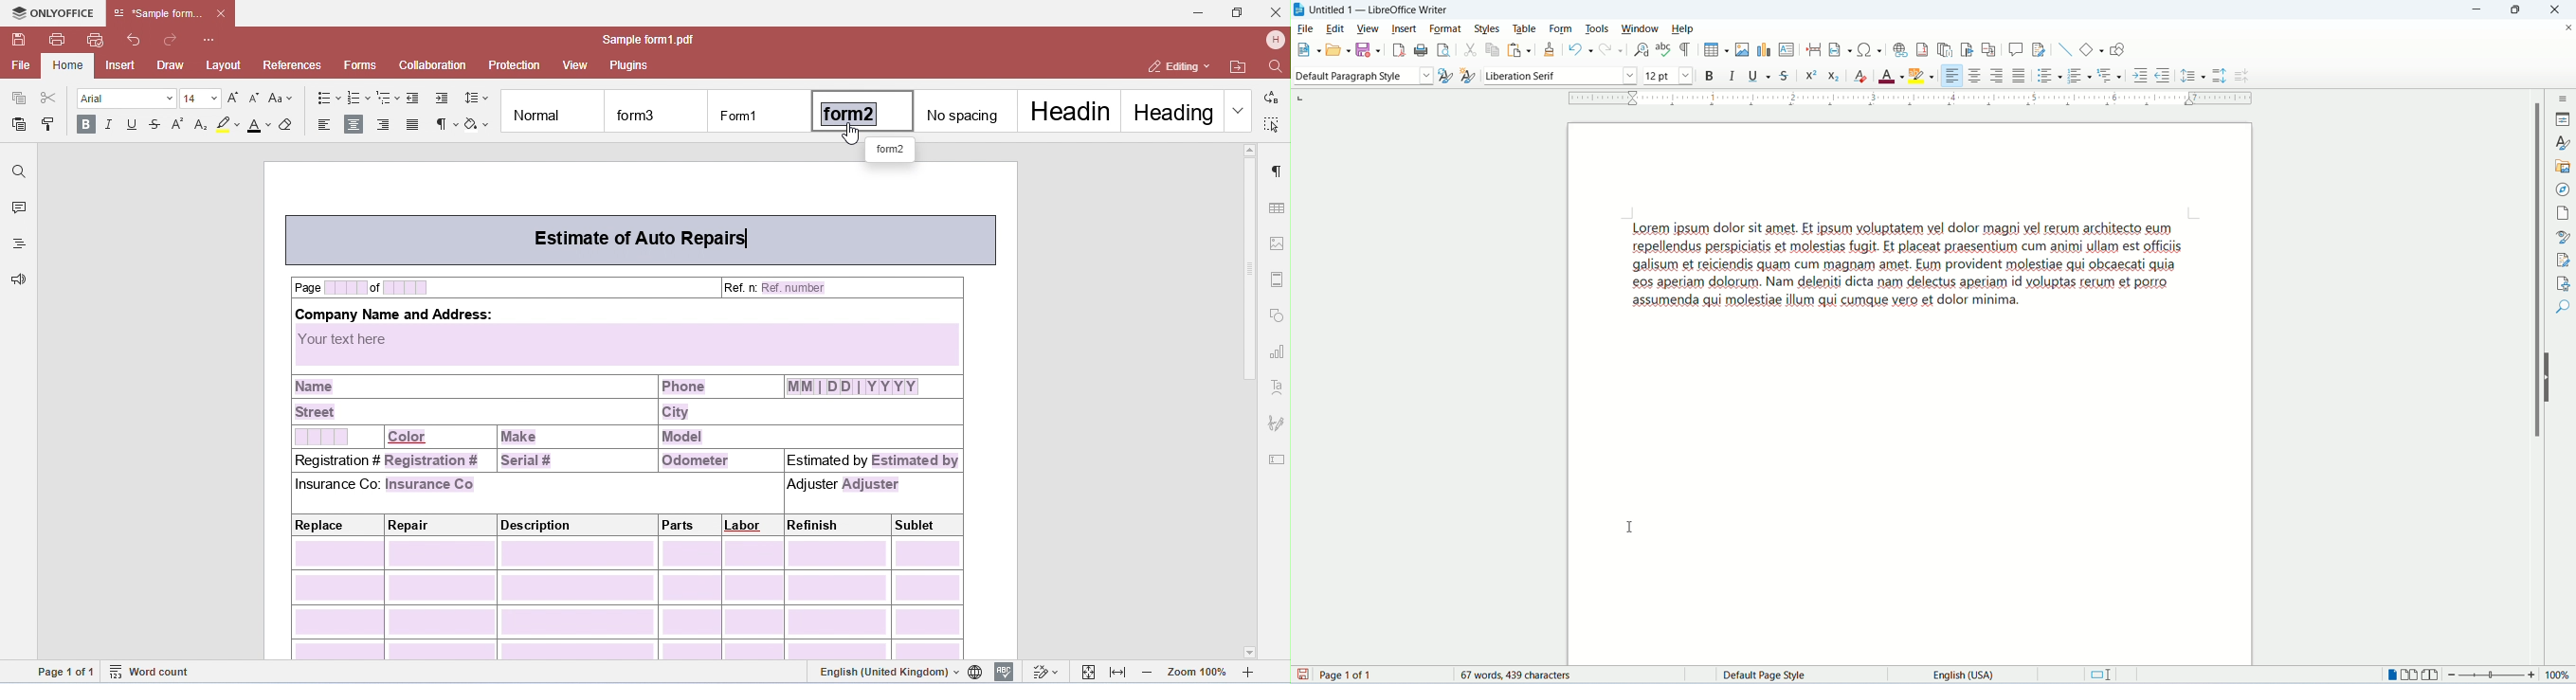  Describe the element at coordinates (2118, 50) in the screenshot. I see `draw function` at that location.